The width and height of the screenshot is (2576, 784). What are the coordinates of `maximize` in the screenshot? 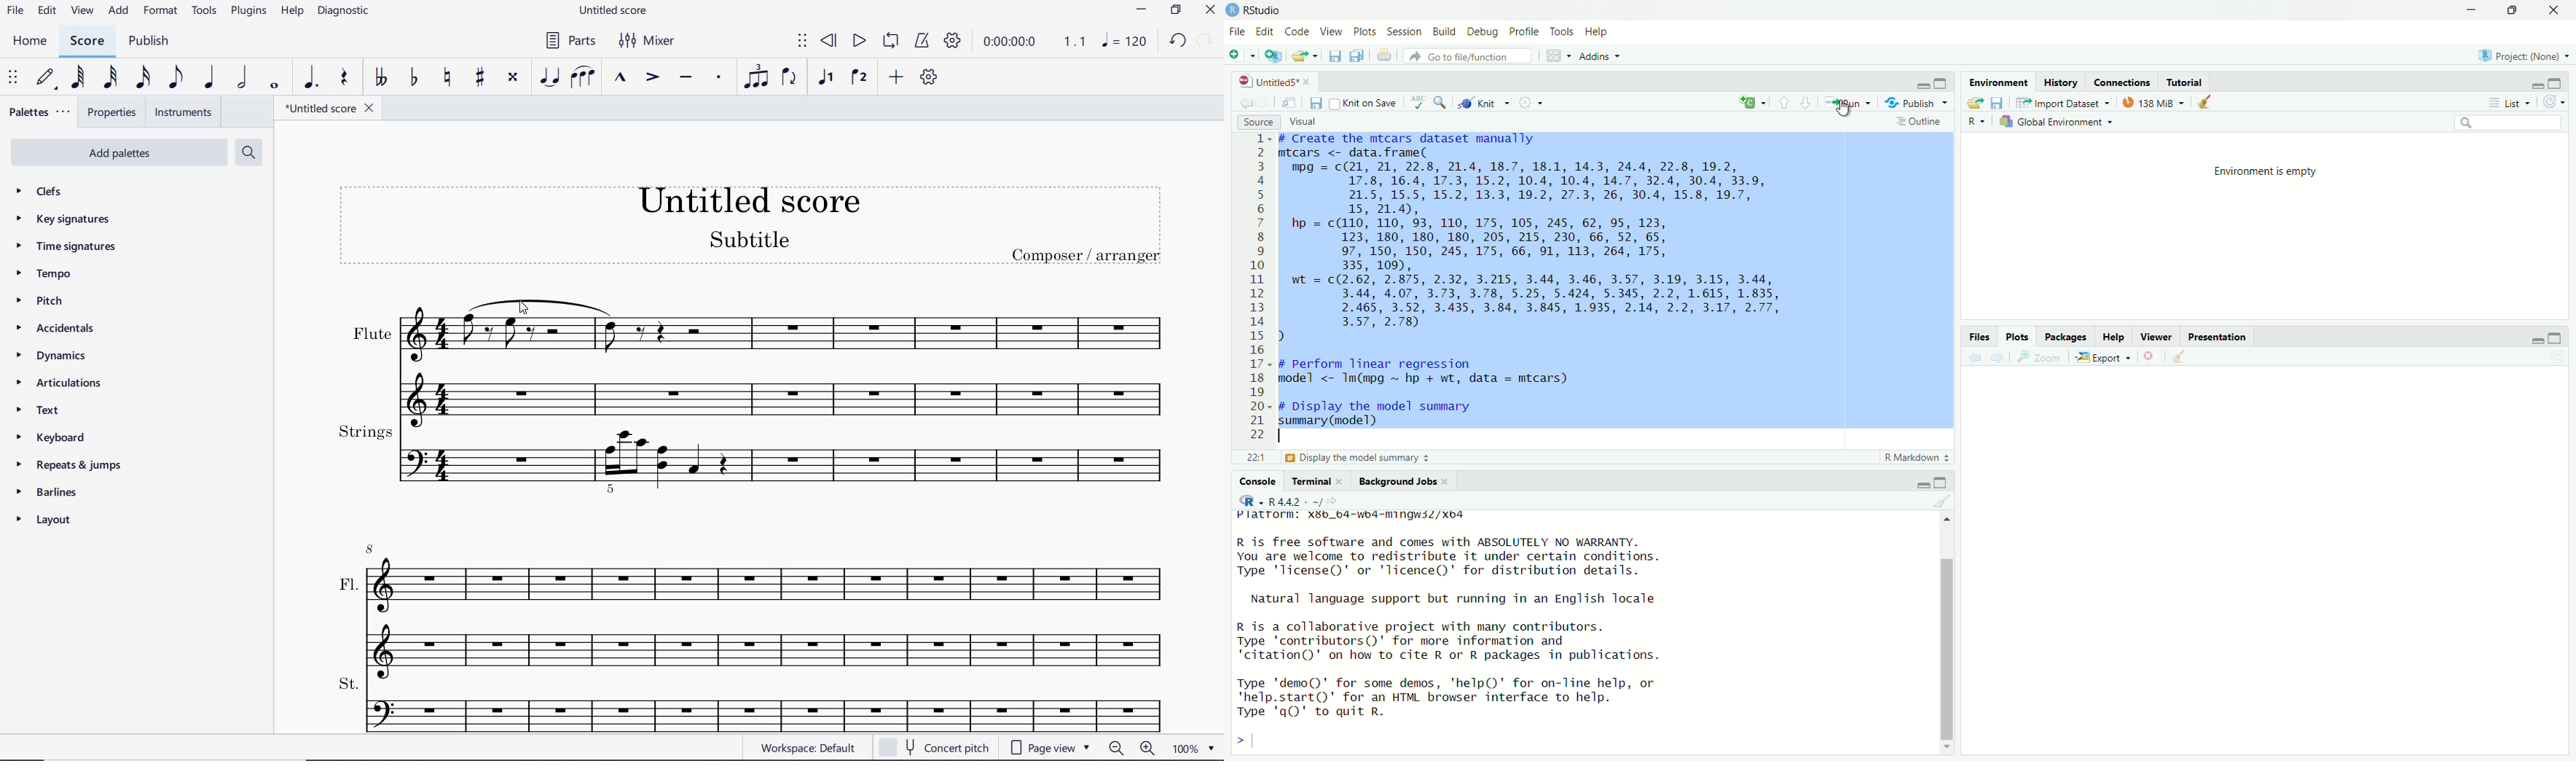 It's located at (1943, 481).